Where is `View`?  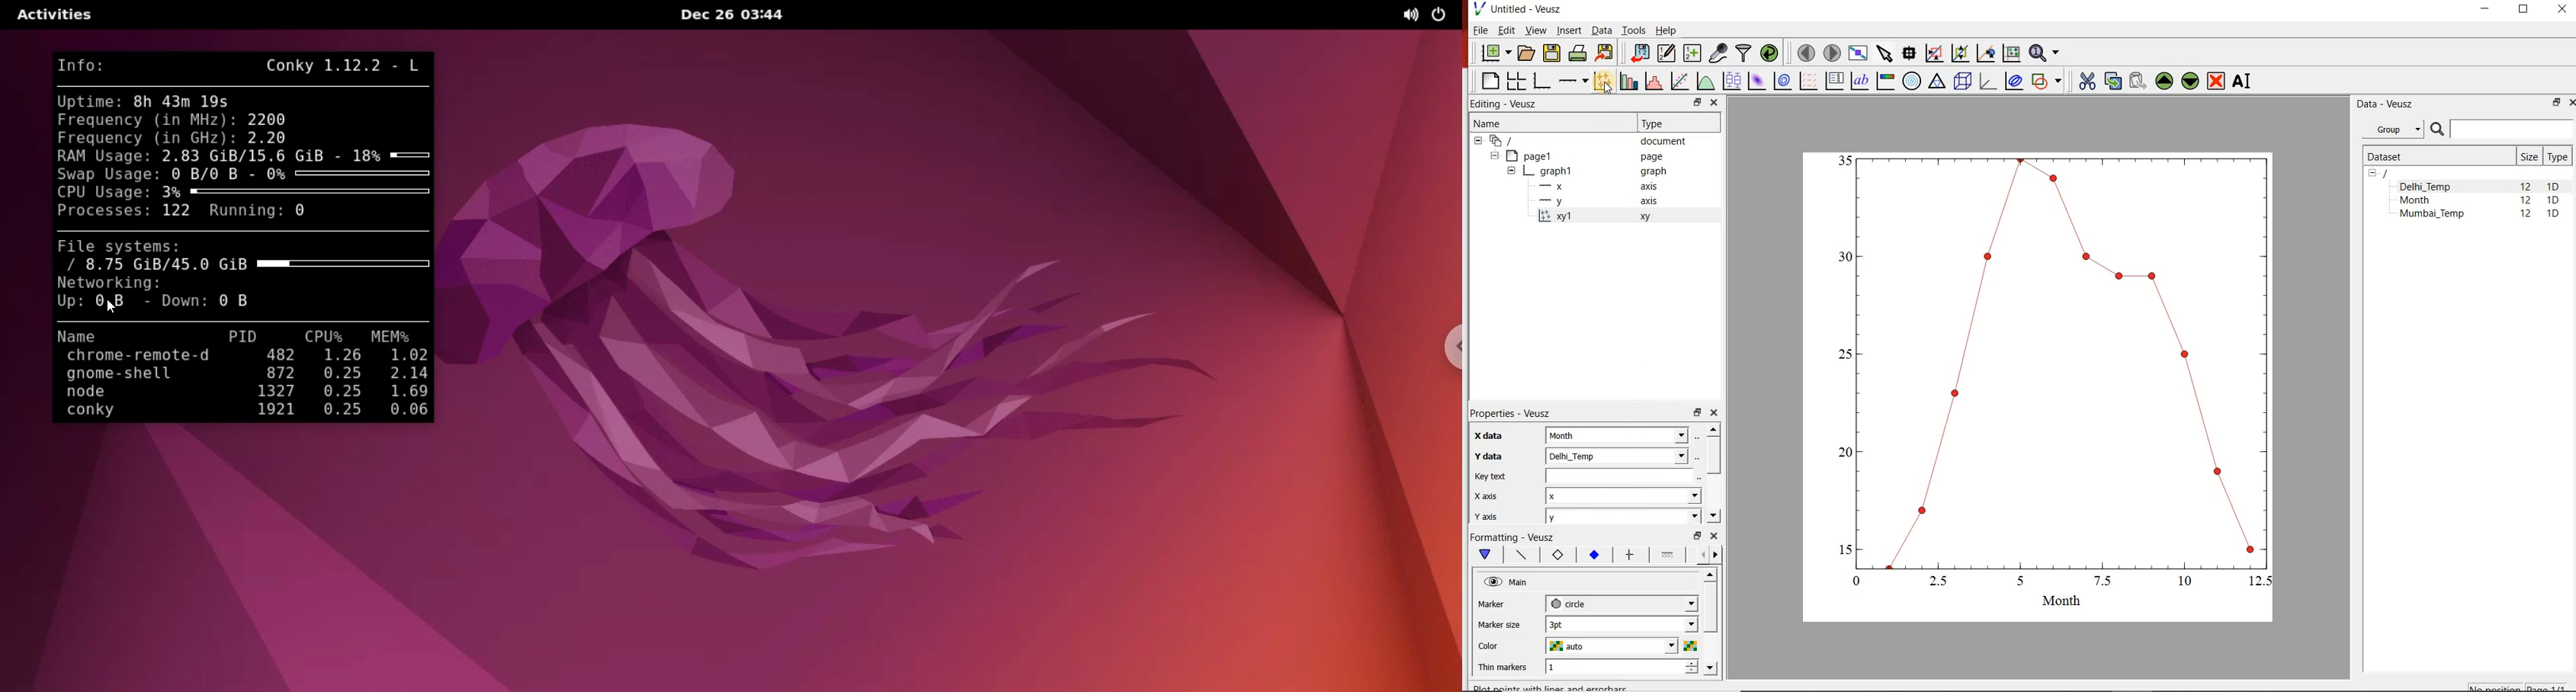 View is located at coordinates (1535, 30).